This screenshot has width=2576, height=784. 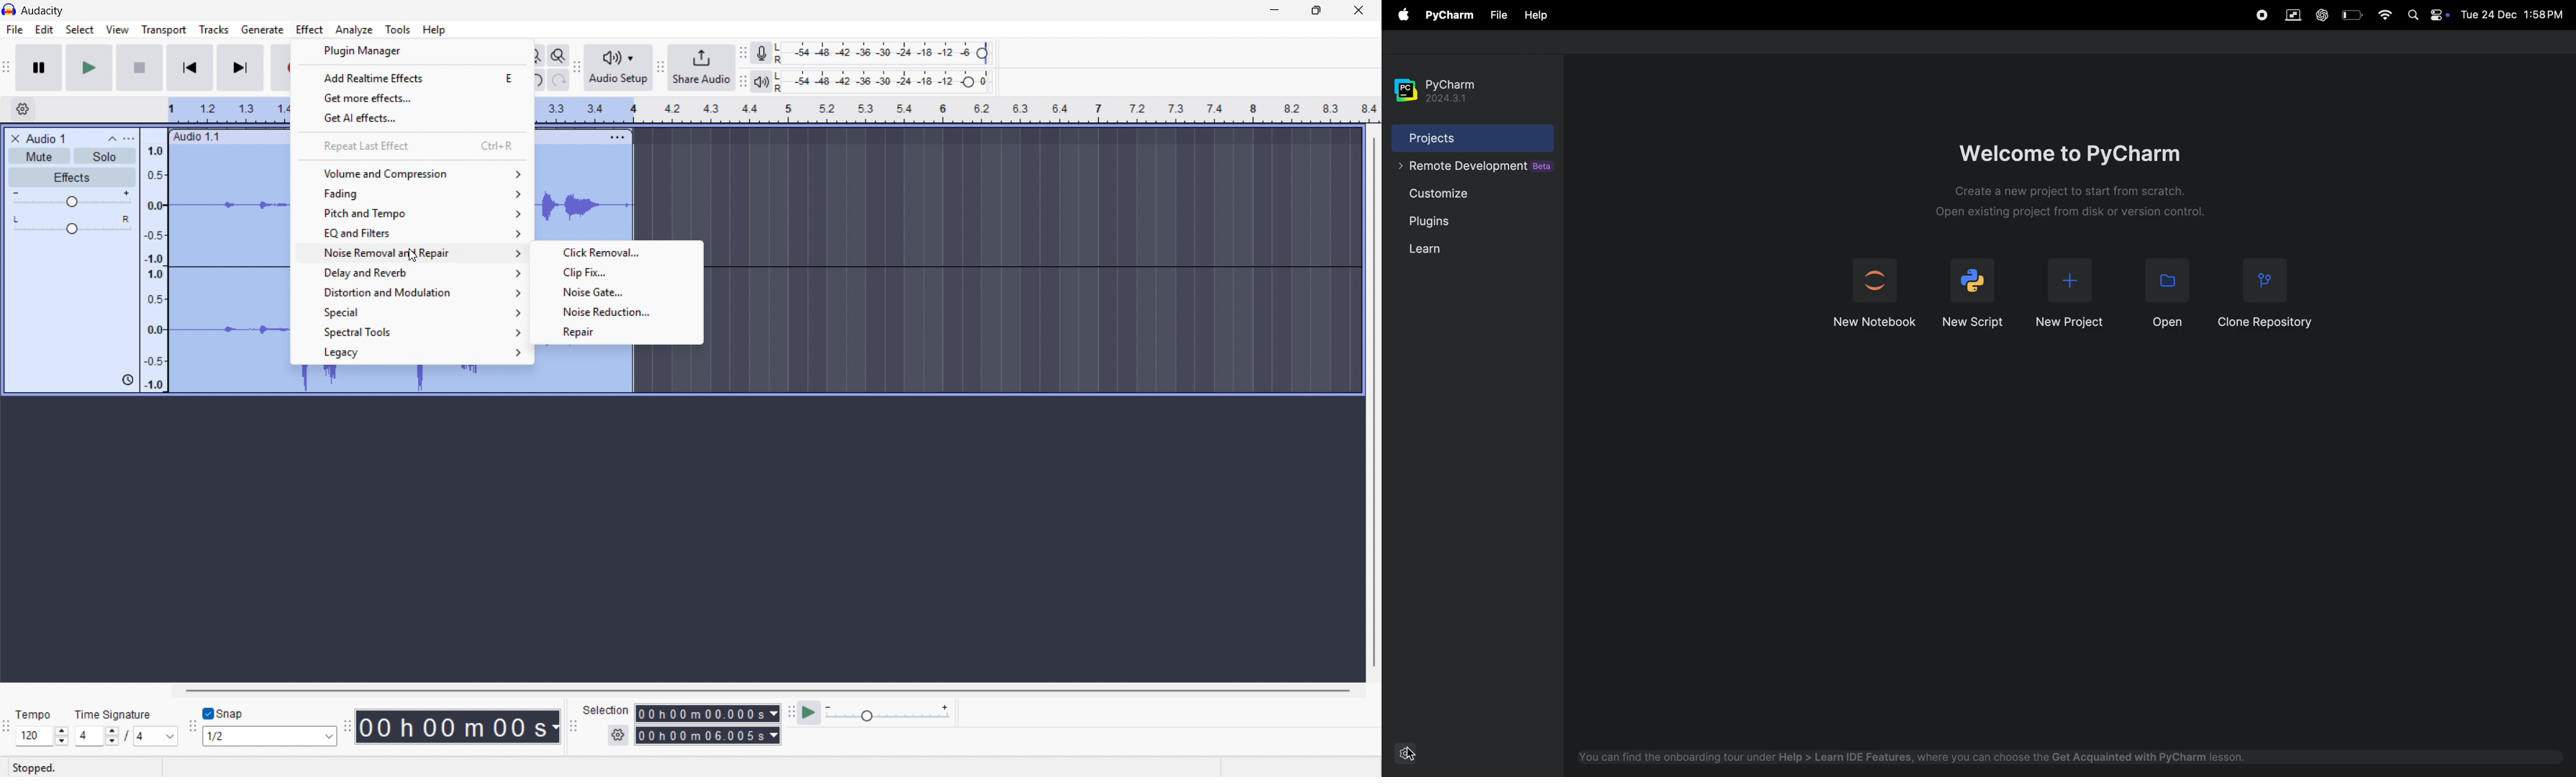 What do you see at coordinates (412, 254) in the screenshot?
I see `Noise removal and repair ` at bounding box center [412, 254].